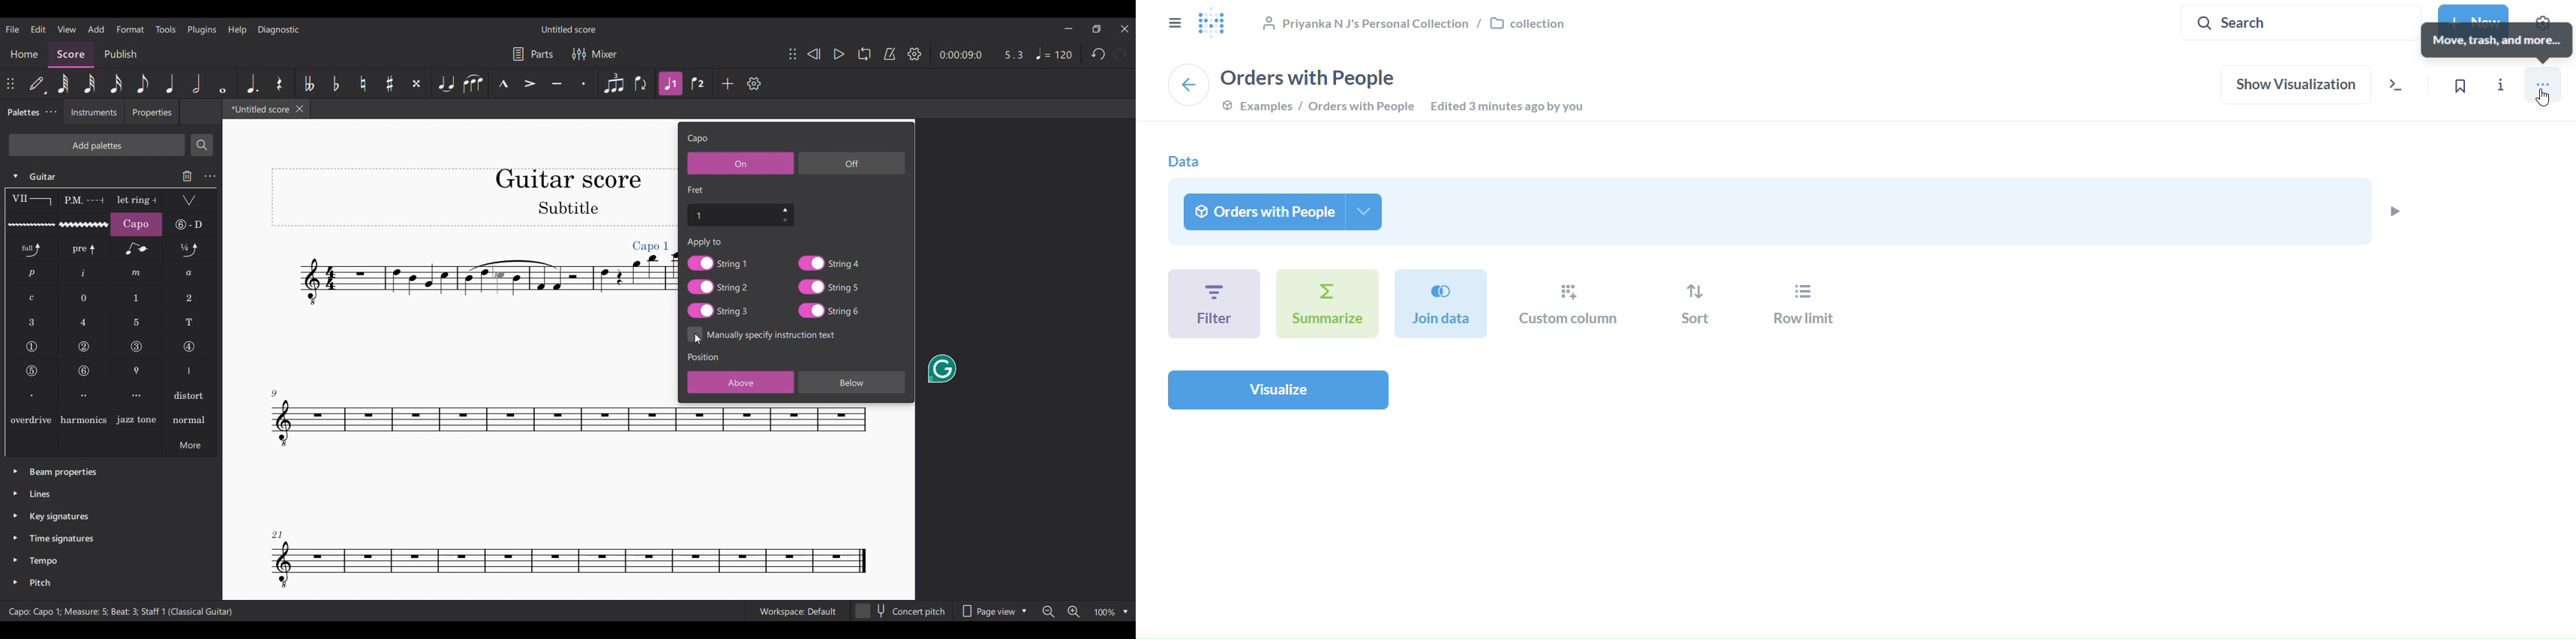  Describe the element at coordinates (136, 273) in the screenshot. I see `RH guitar fingering m` at that location.